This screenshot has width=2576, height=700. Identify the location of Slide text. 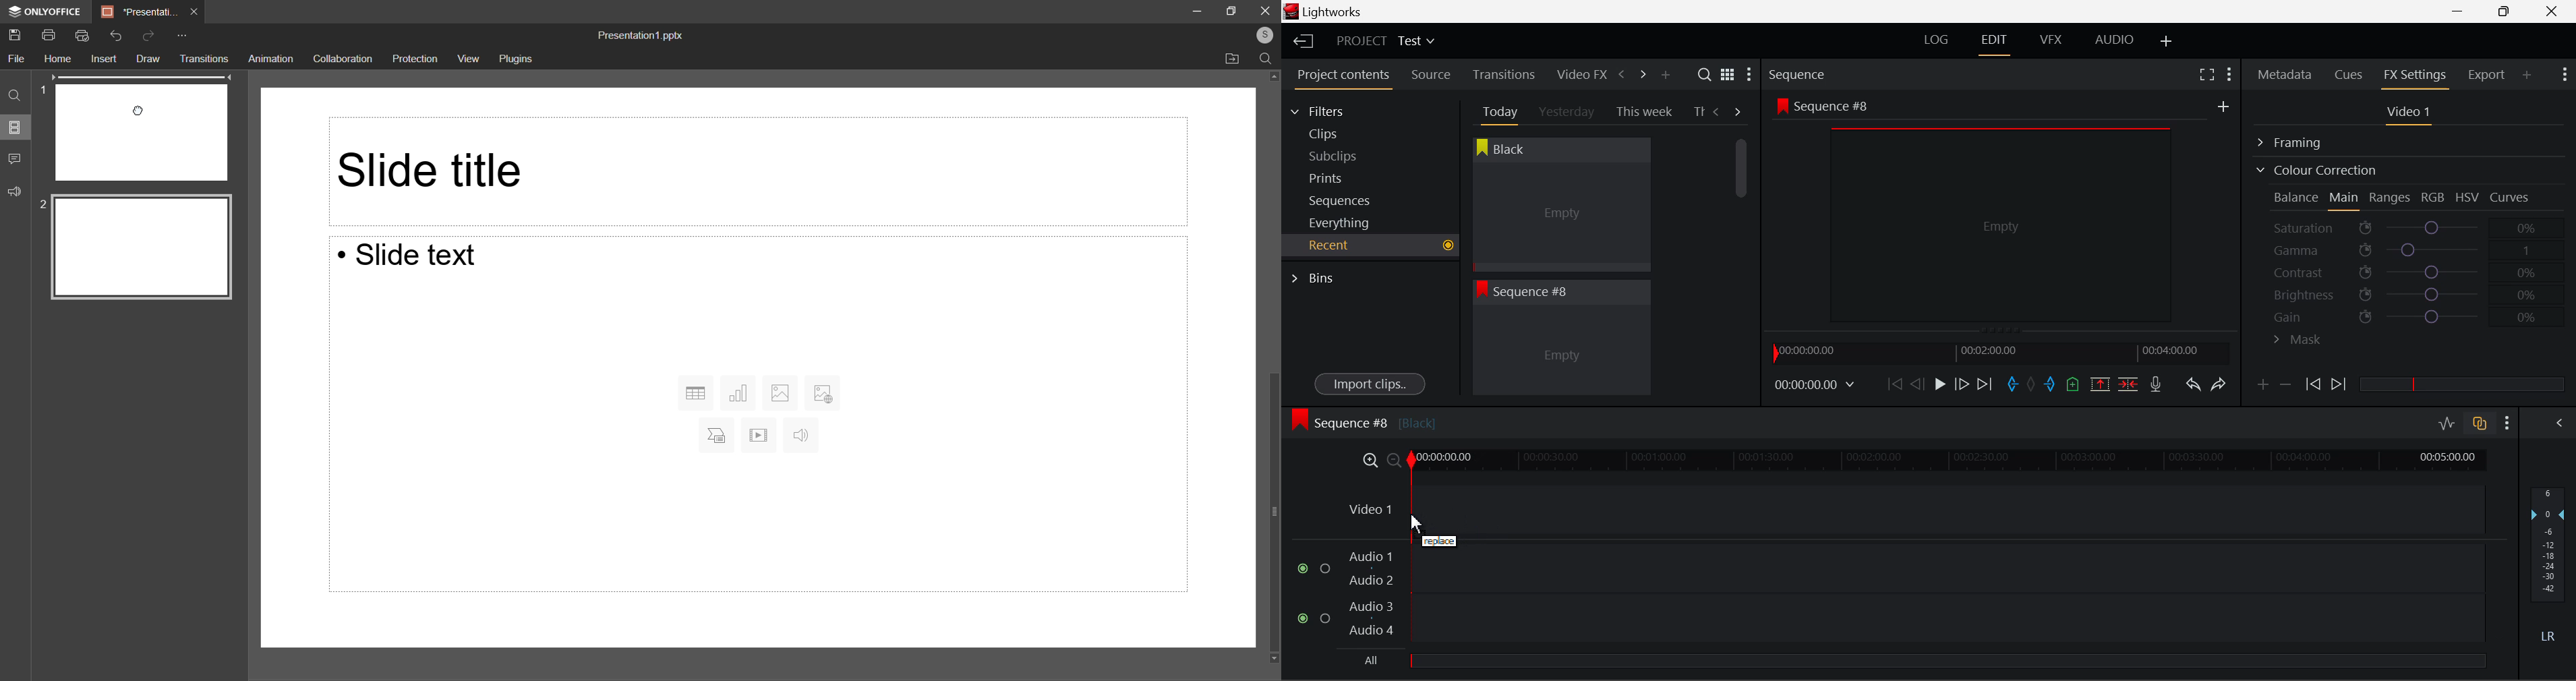
(419, 258).